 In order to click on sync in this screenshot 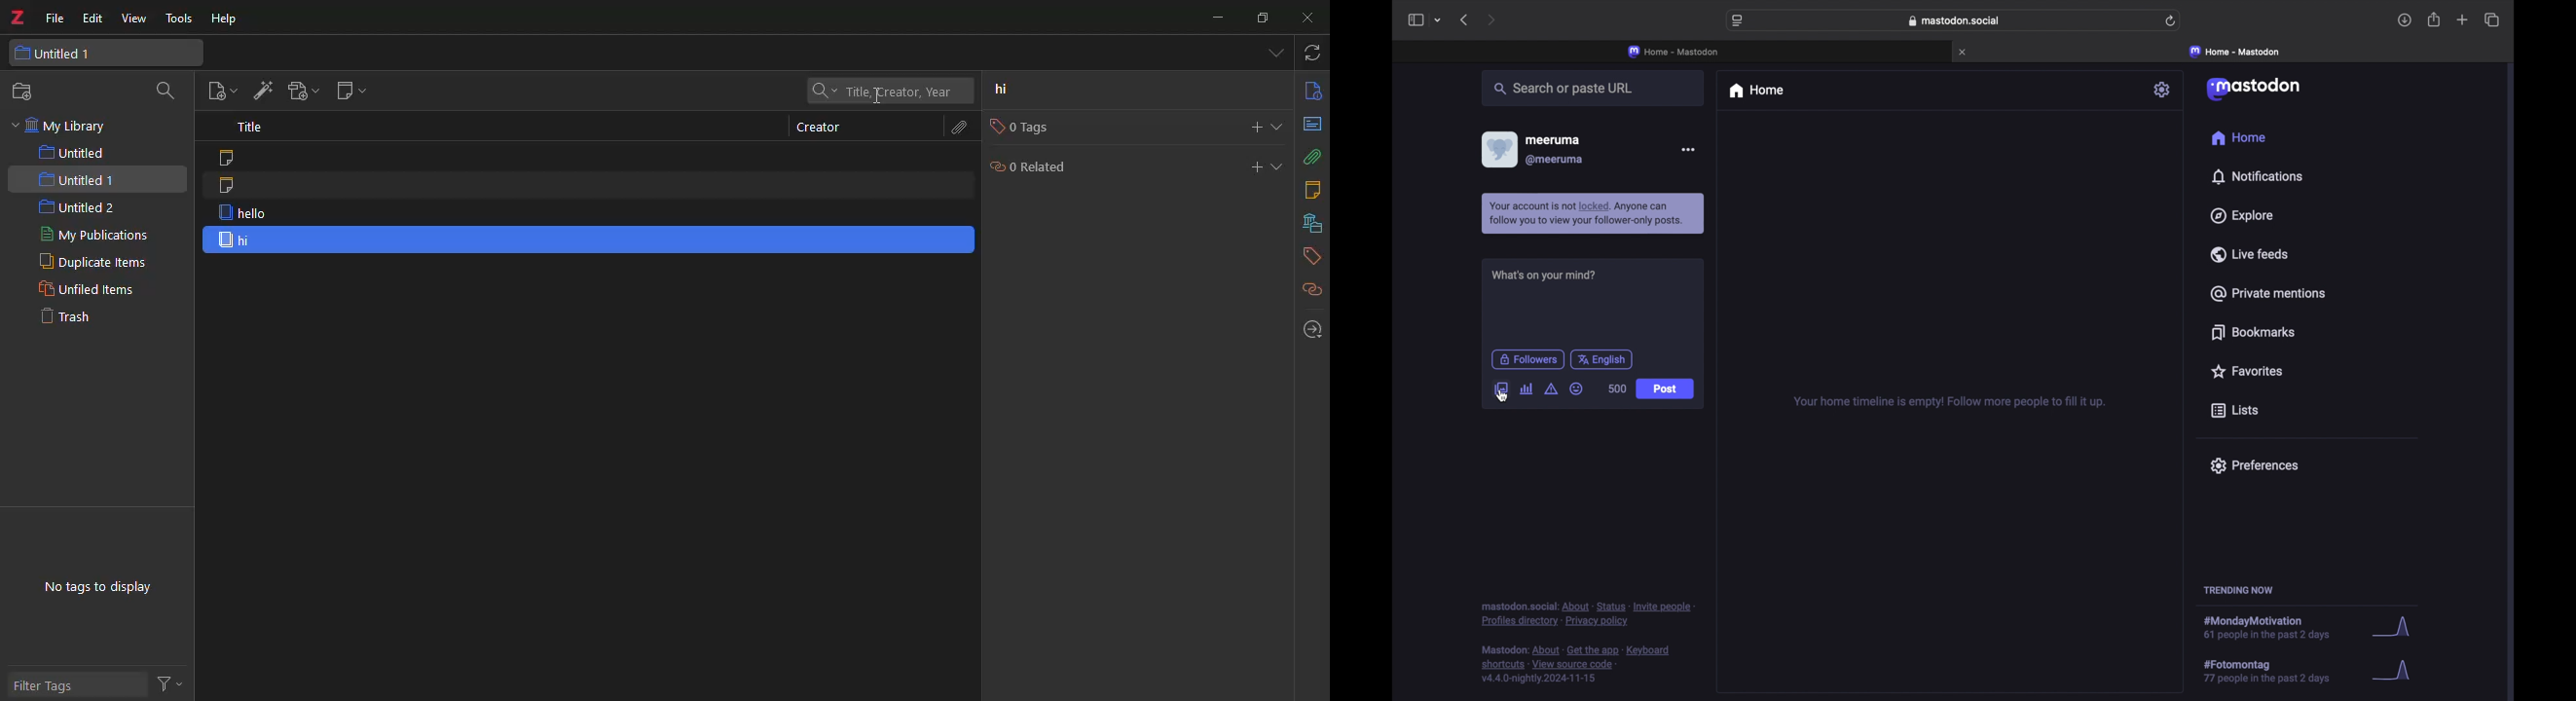, I will do `click(1309, 53)`.